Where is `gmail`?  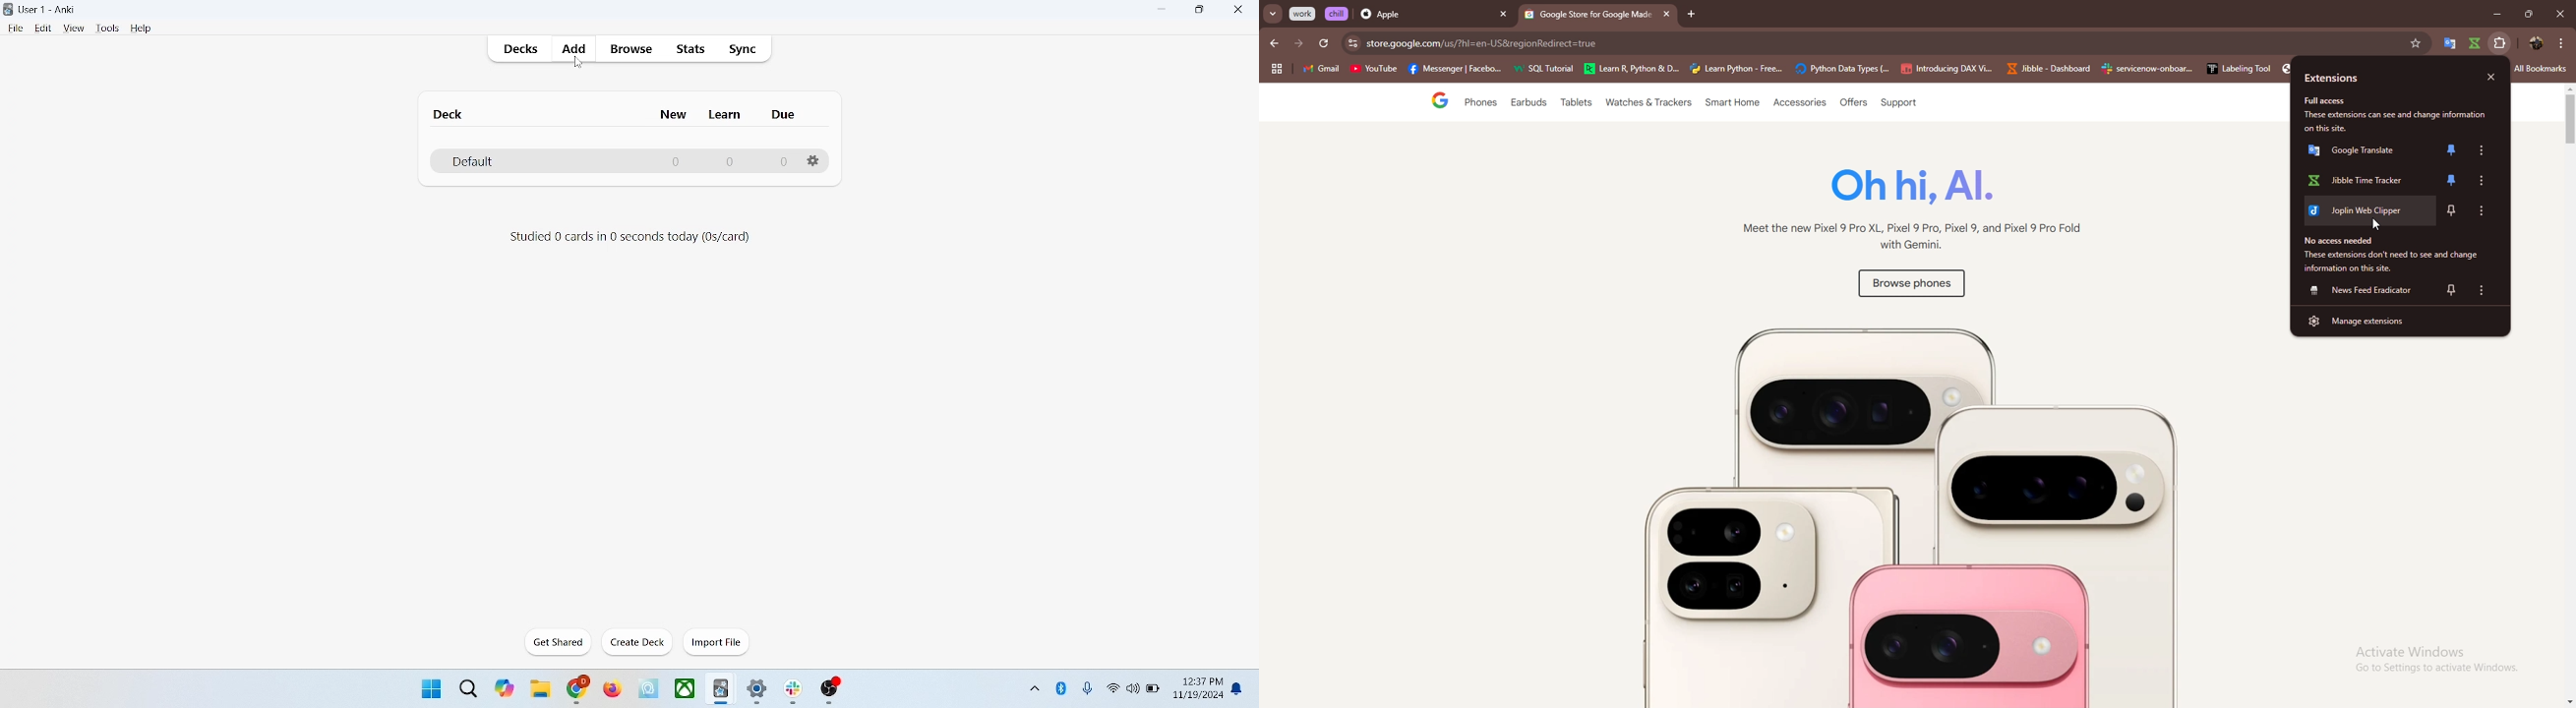
gmail is located at coordinates (1321, 70).